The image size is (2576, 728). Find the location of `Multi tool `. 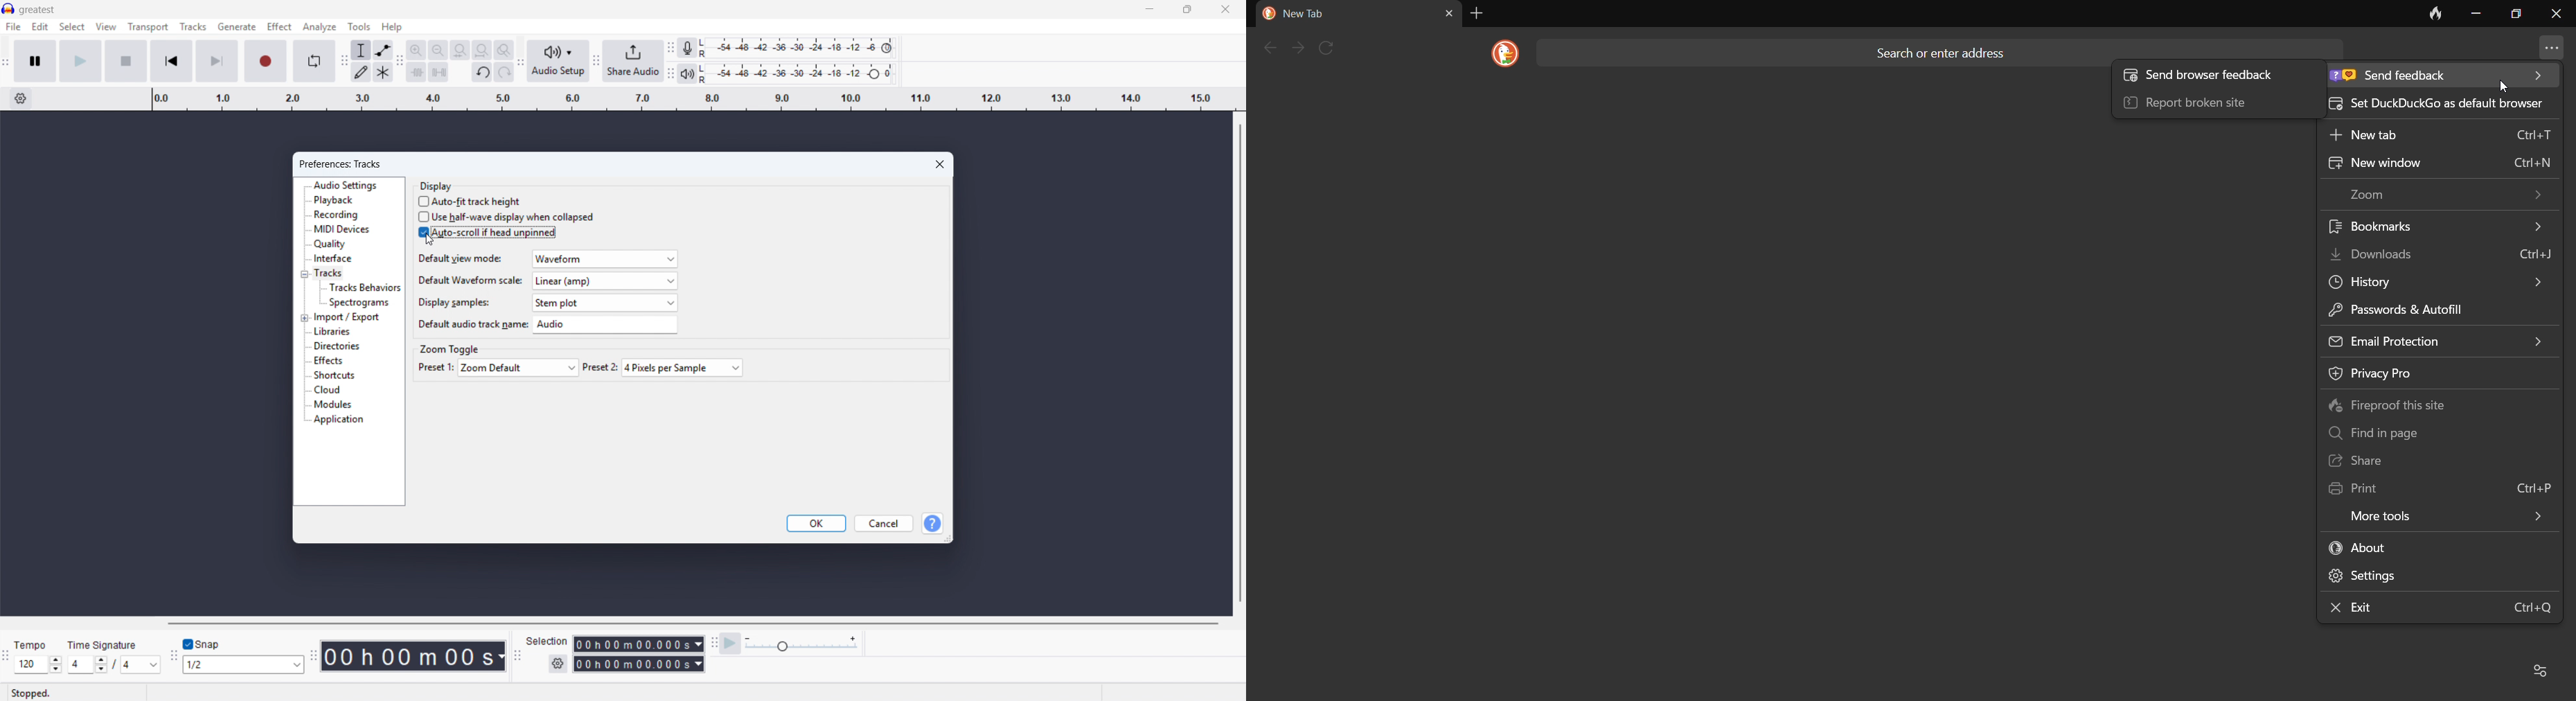

Multi tool  is located at coordinates (383, 73).